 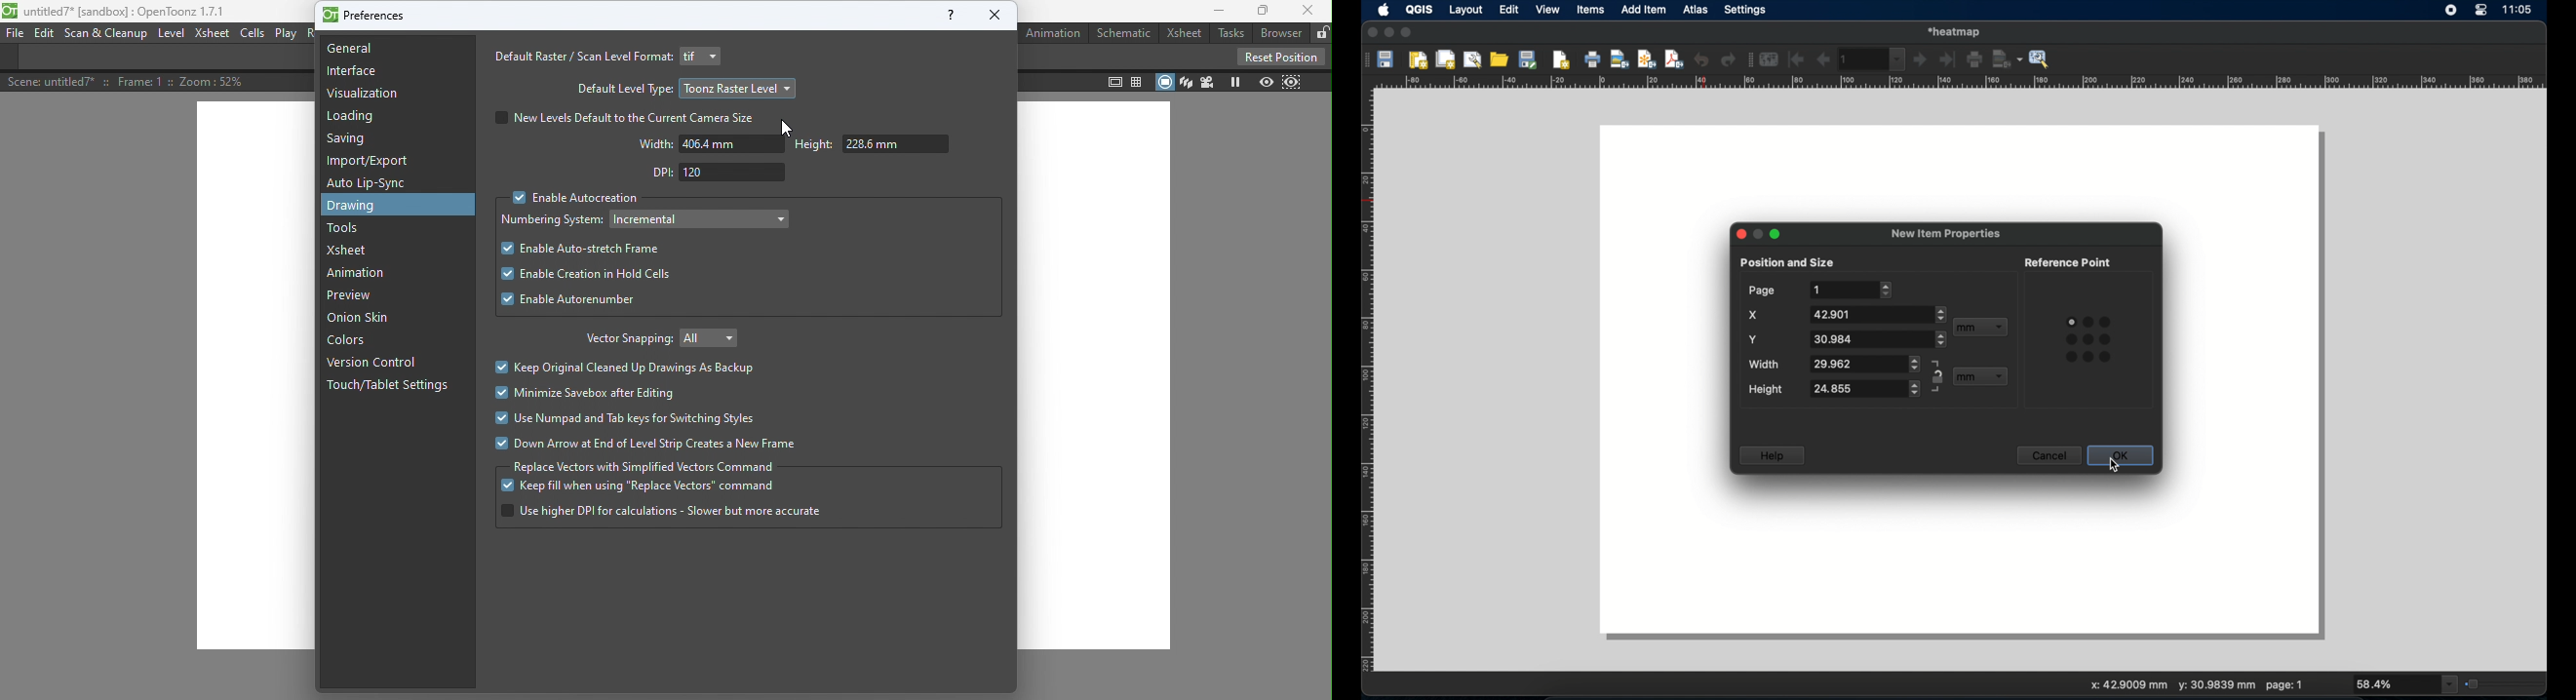 I want to click on duplicate layout, so click(x=1447, y=59).